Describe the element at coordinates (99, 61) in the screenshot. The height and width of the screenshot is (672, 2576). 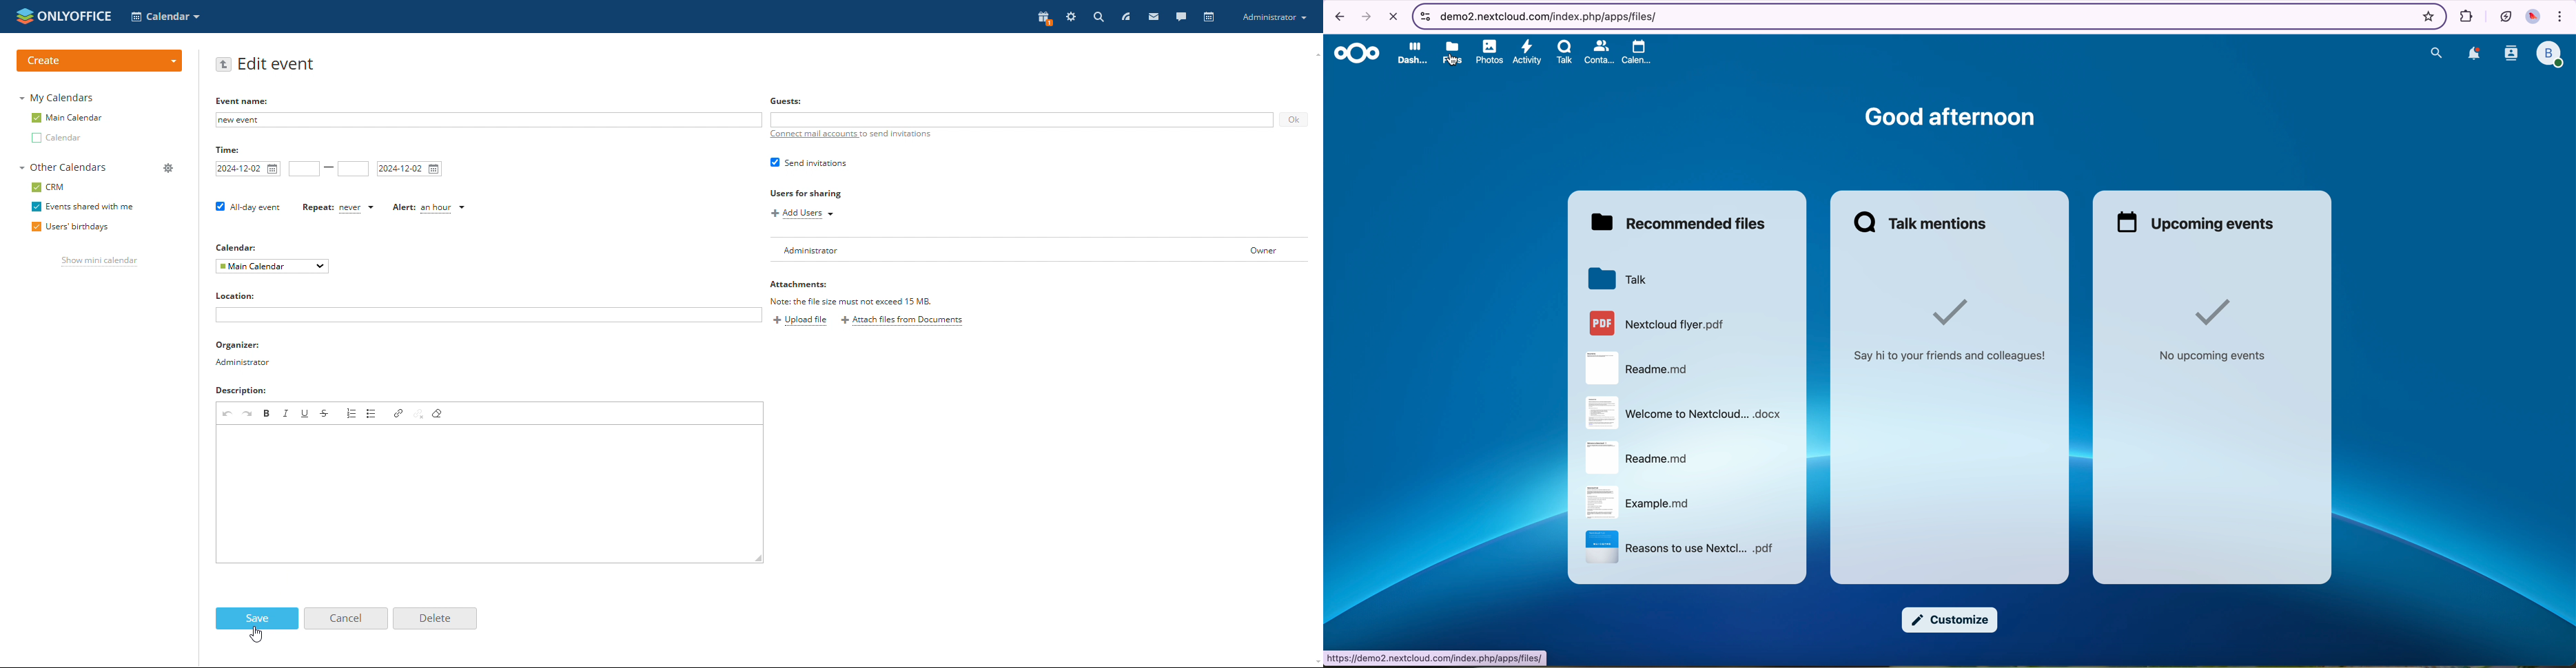
I see `create` at that location.